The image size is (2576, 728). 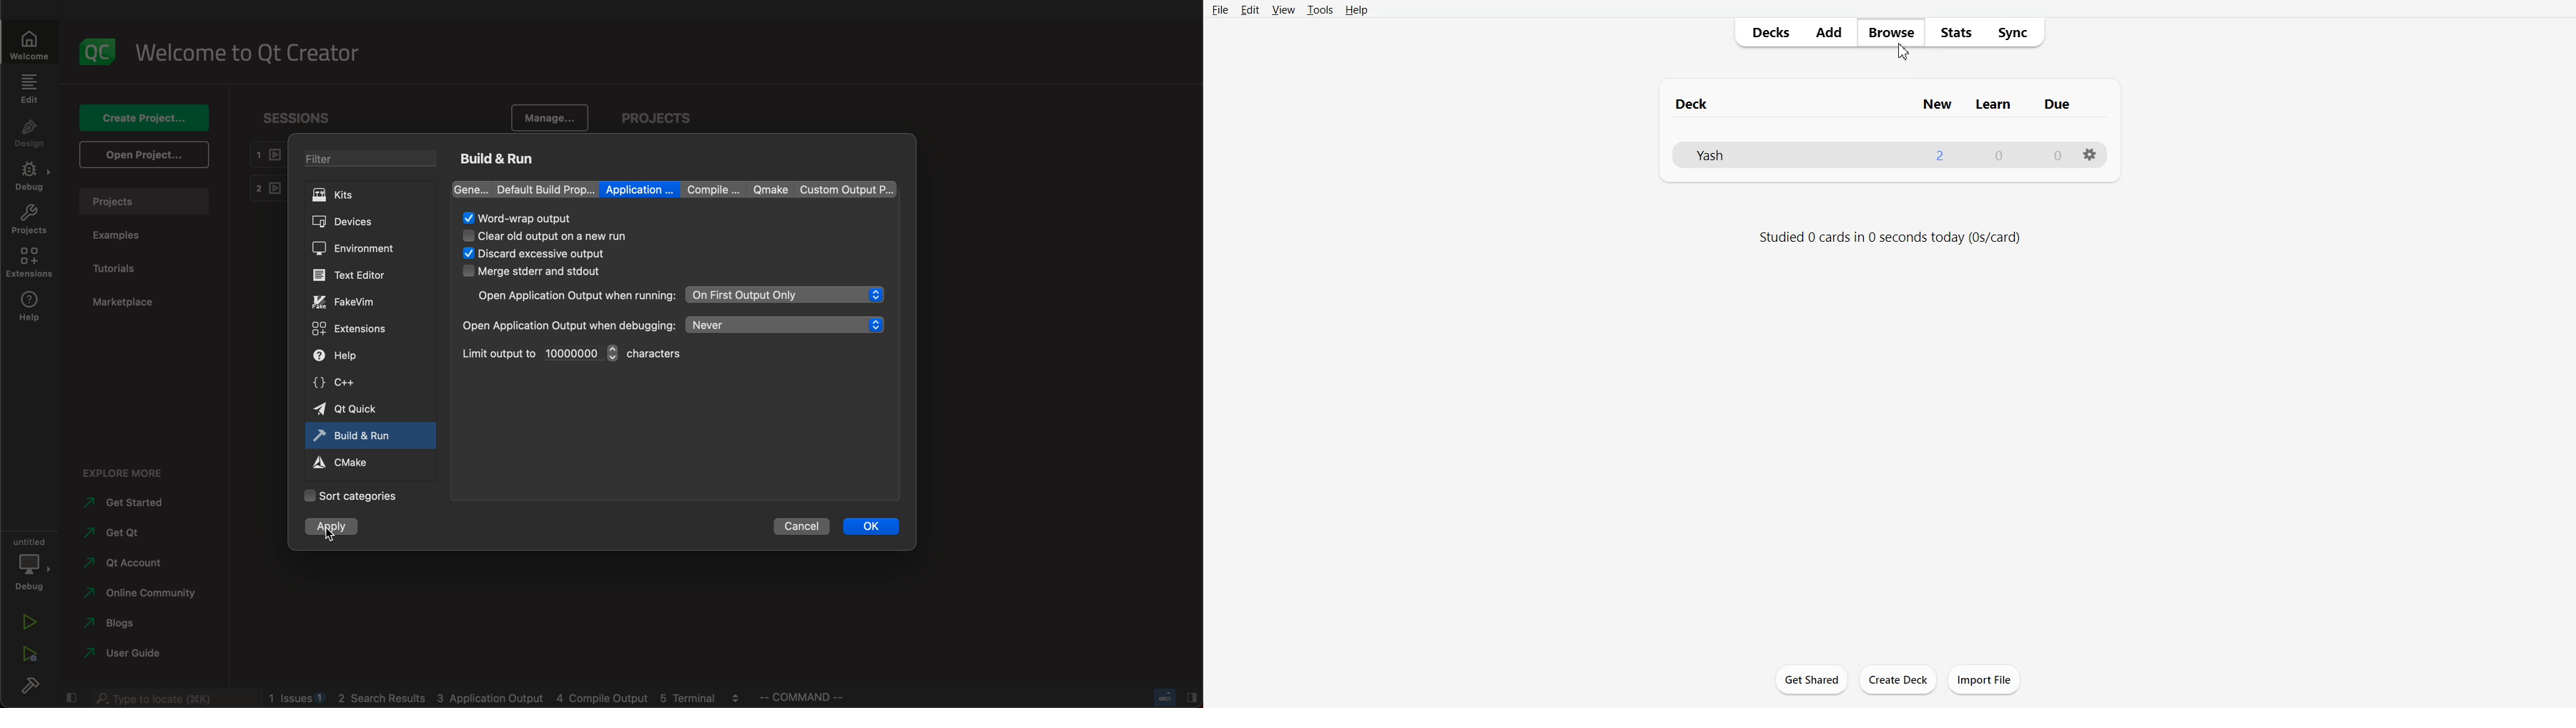 What do you see at coordinates (1320, 10) in the screenshot?
I see `Tools` at bounding box center [1320, 10].